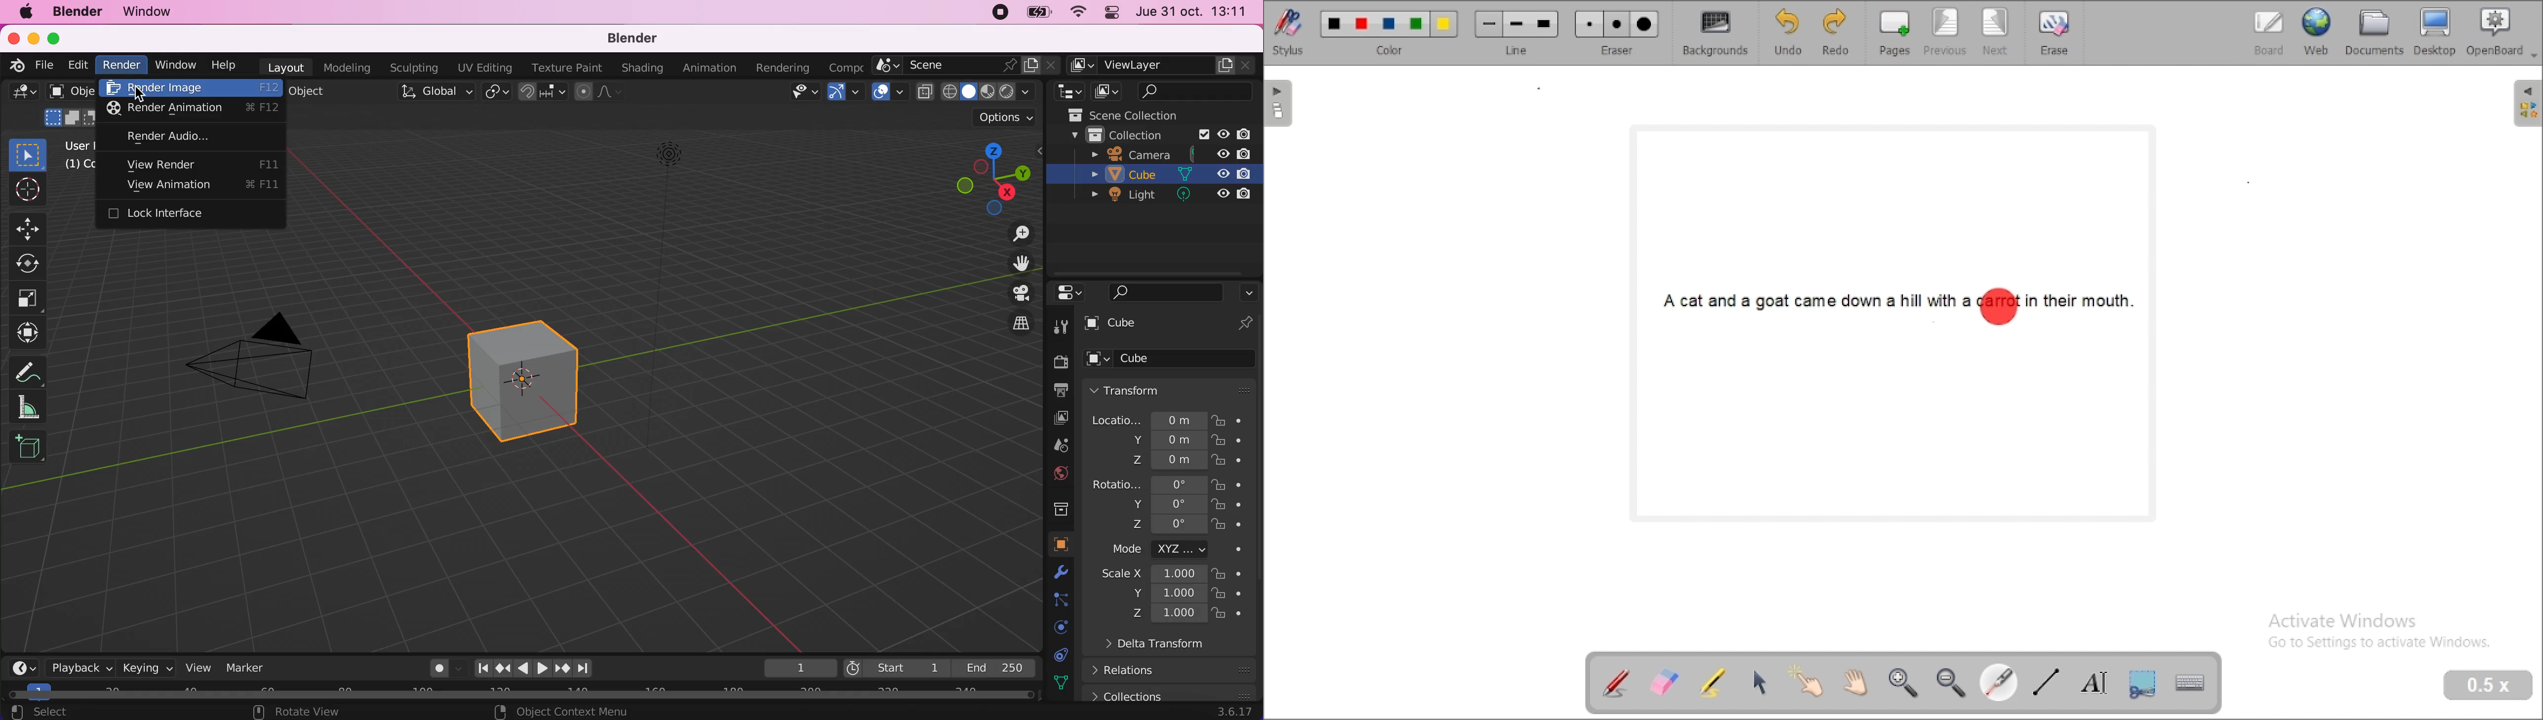 This screenshot has height=728, width=2548. I want to click on view animation, so click(197, 186).